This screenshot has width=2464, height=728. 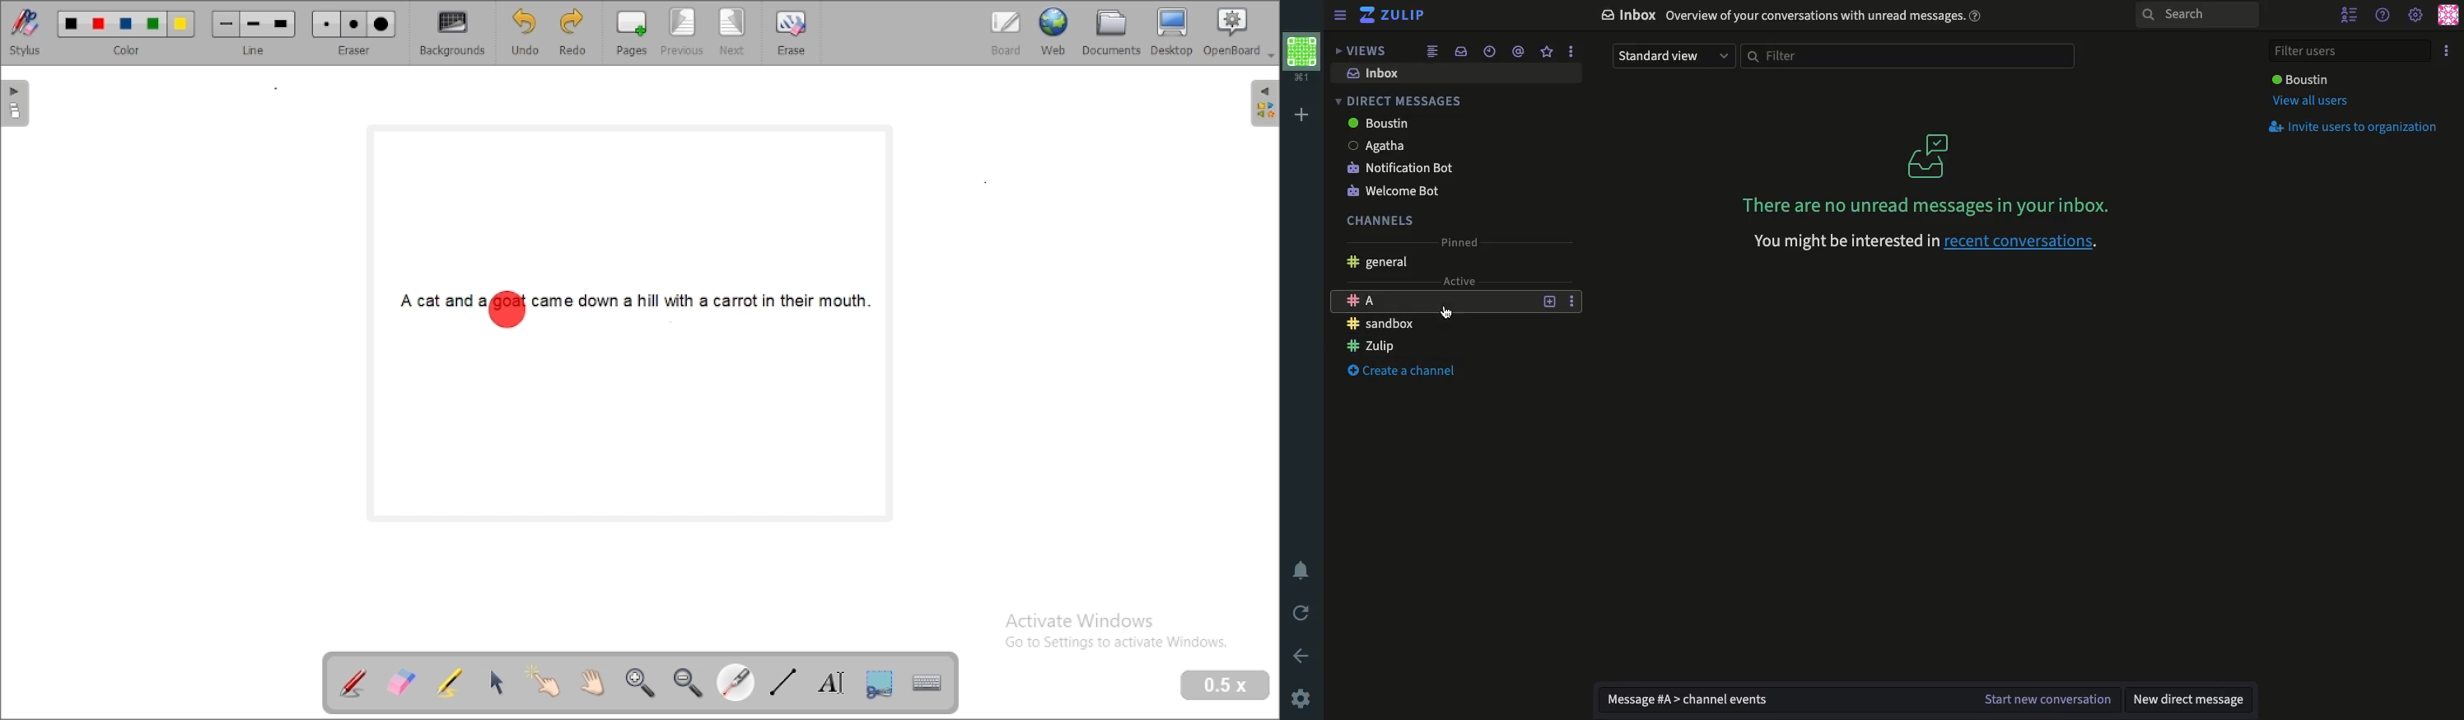 I want to click on Pinned, so click(x=1461, y=243).